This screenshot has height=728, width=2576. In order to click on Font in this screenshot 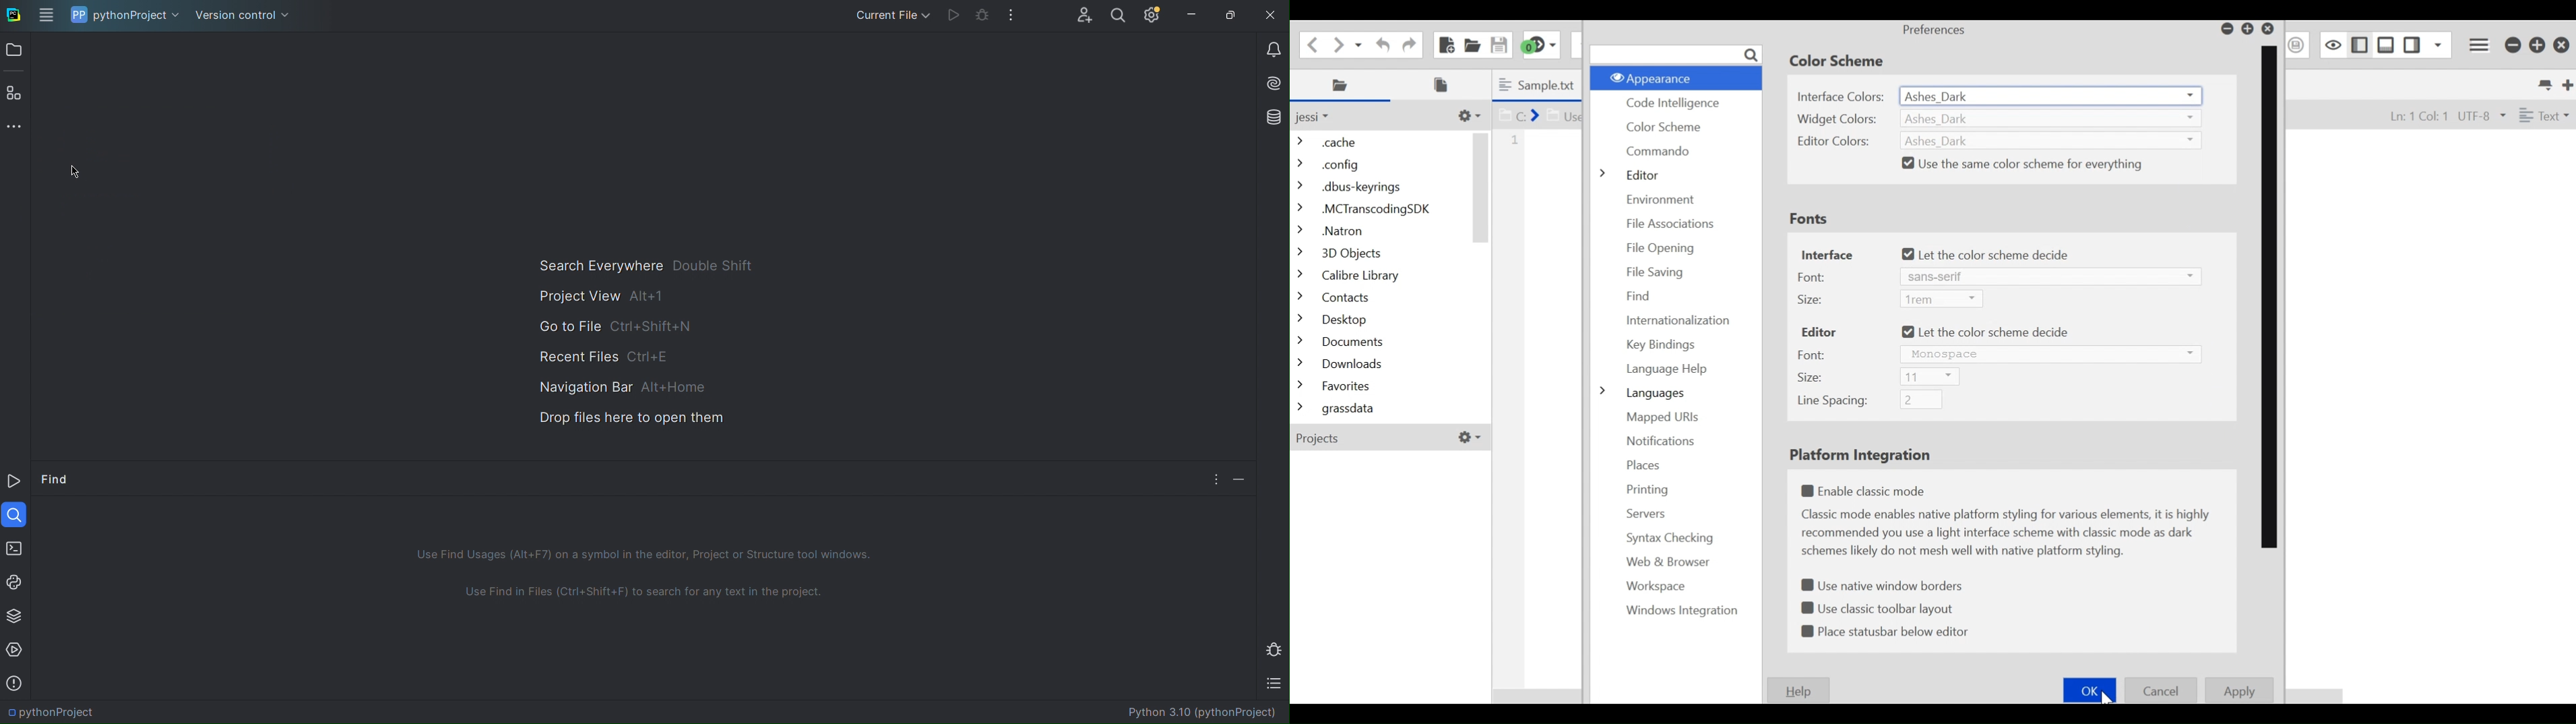, I will do `click(1812, 277)`.